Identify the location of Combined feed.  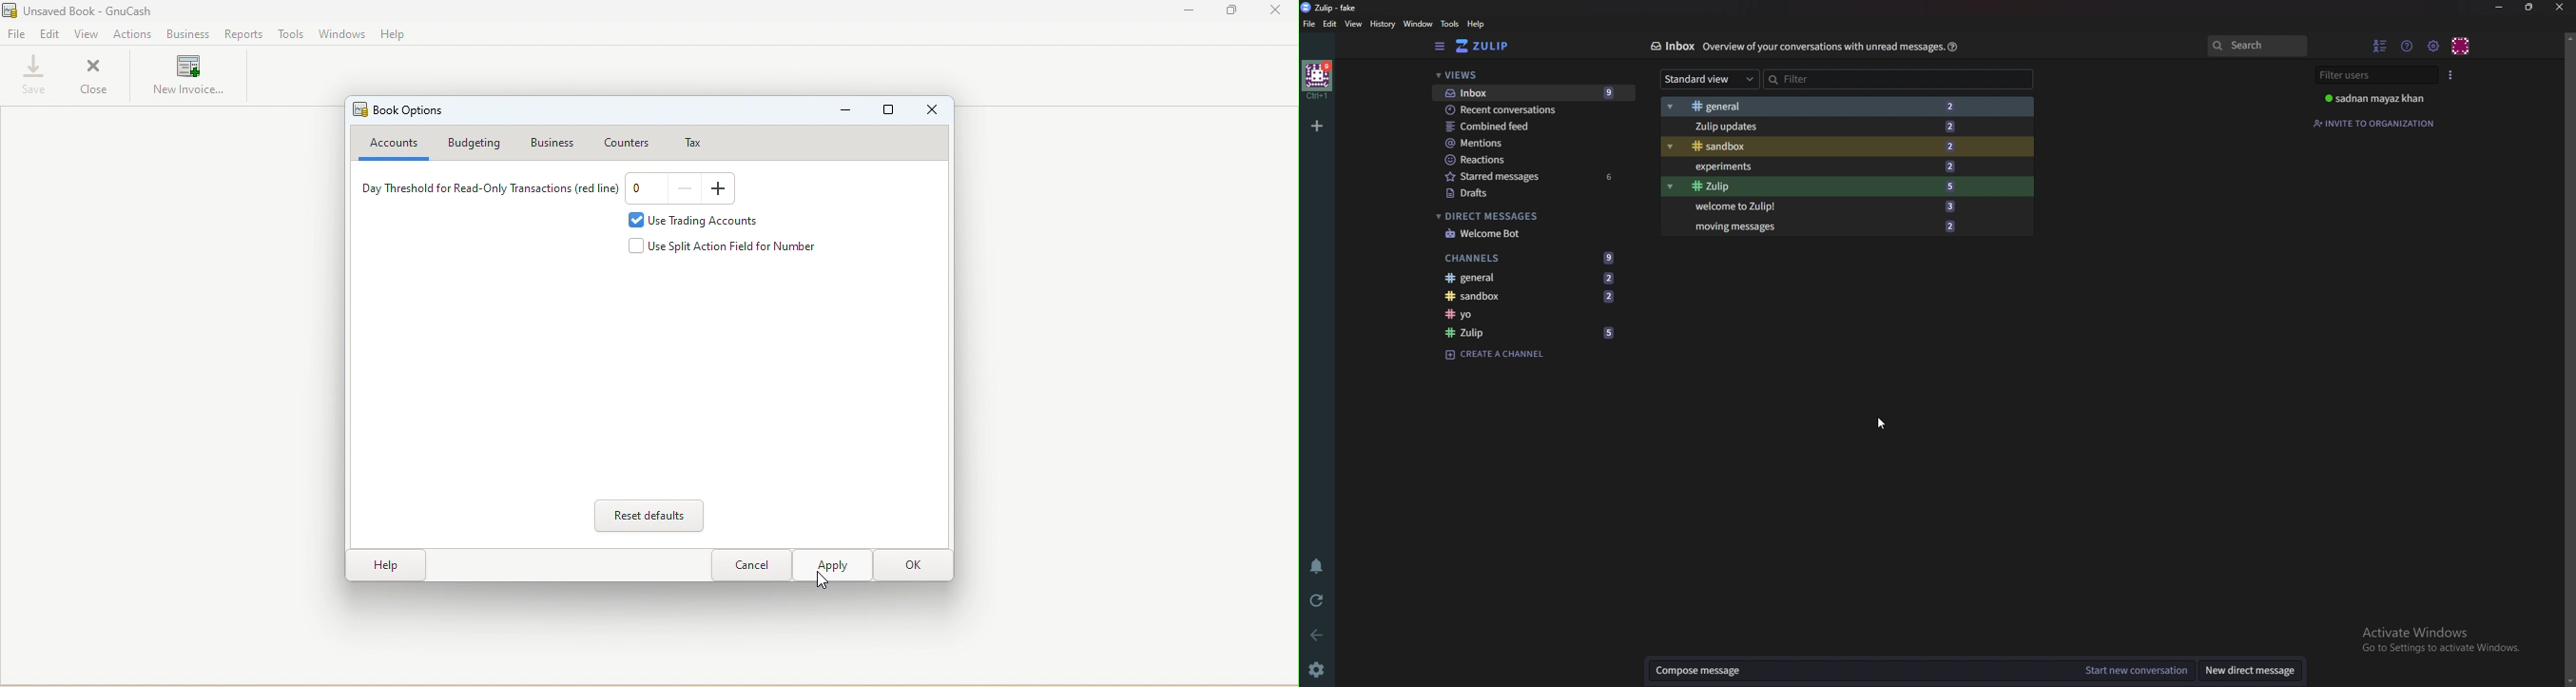
(1526, 126).